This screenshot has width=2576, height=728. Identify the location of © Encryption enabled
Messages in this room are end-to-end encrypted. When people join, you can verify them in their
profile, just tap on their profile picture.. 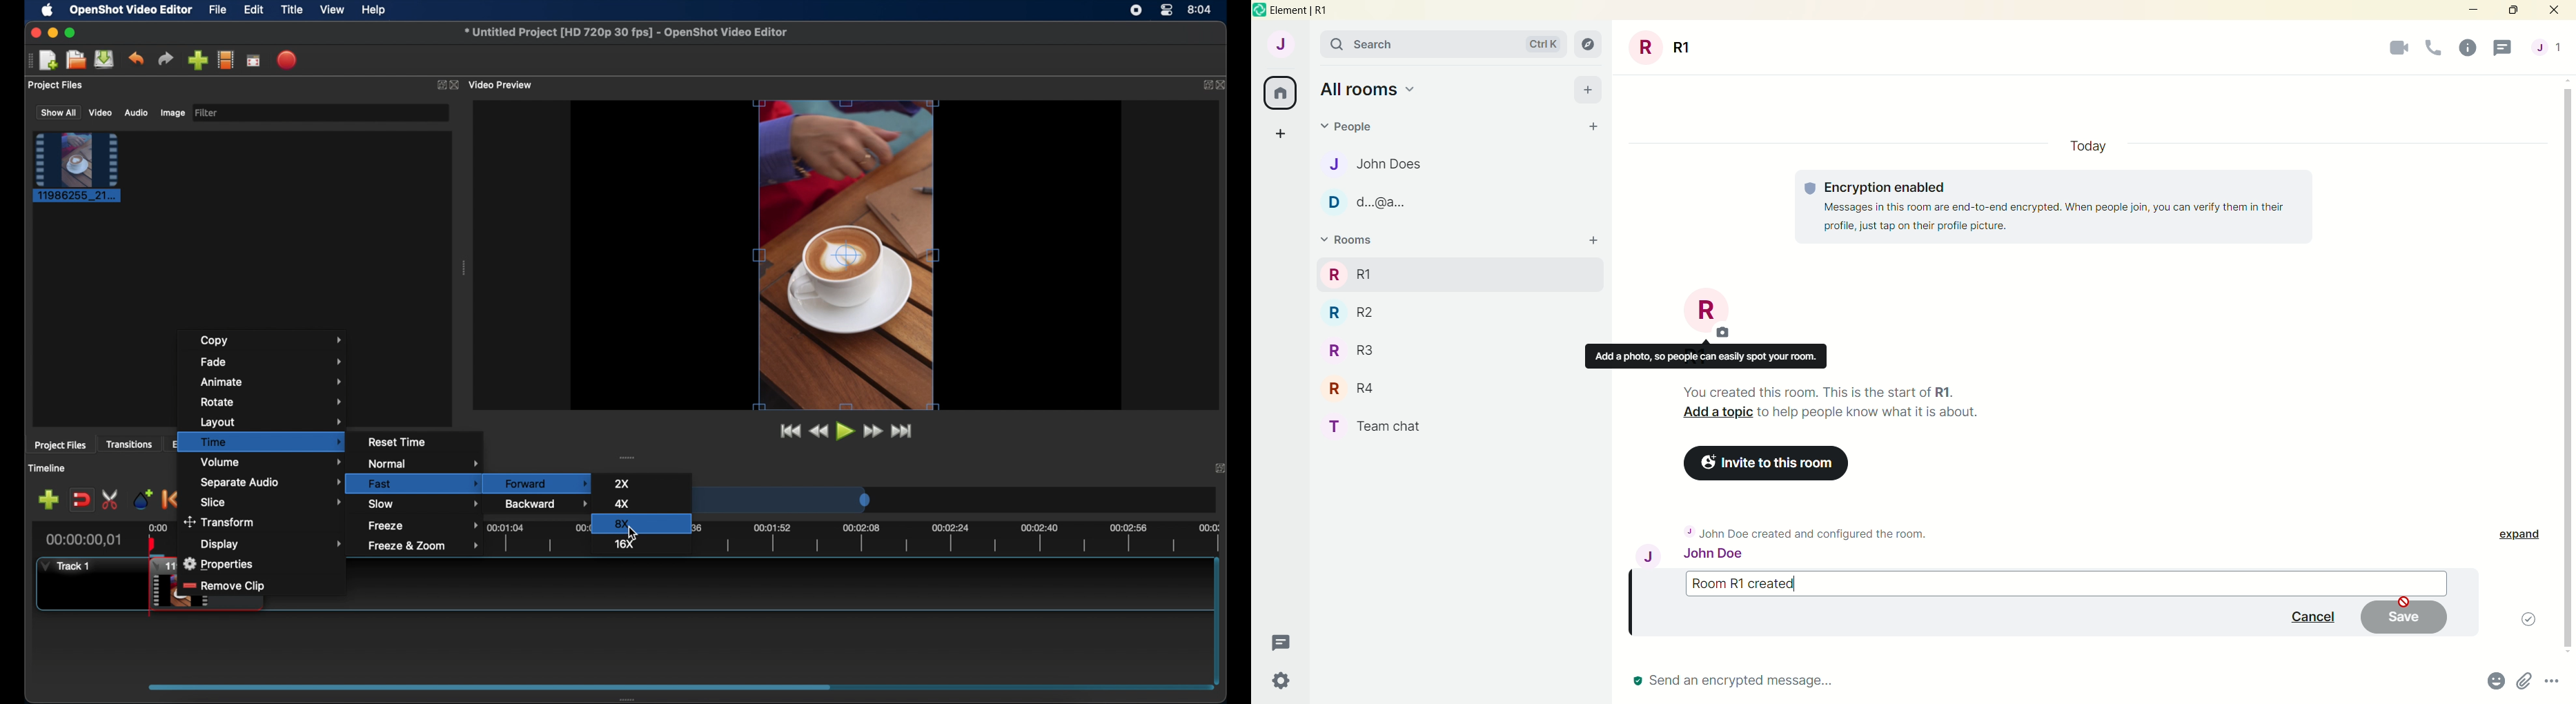
(2054, 206).